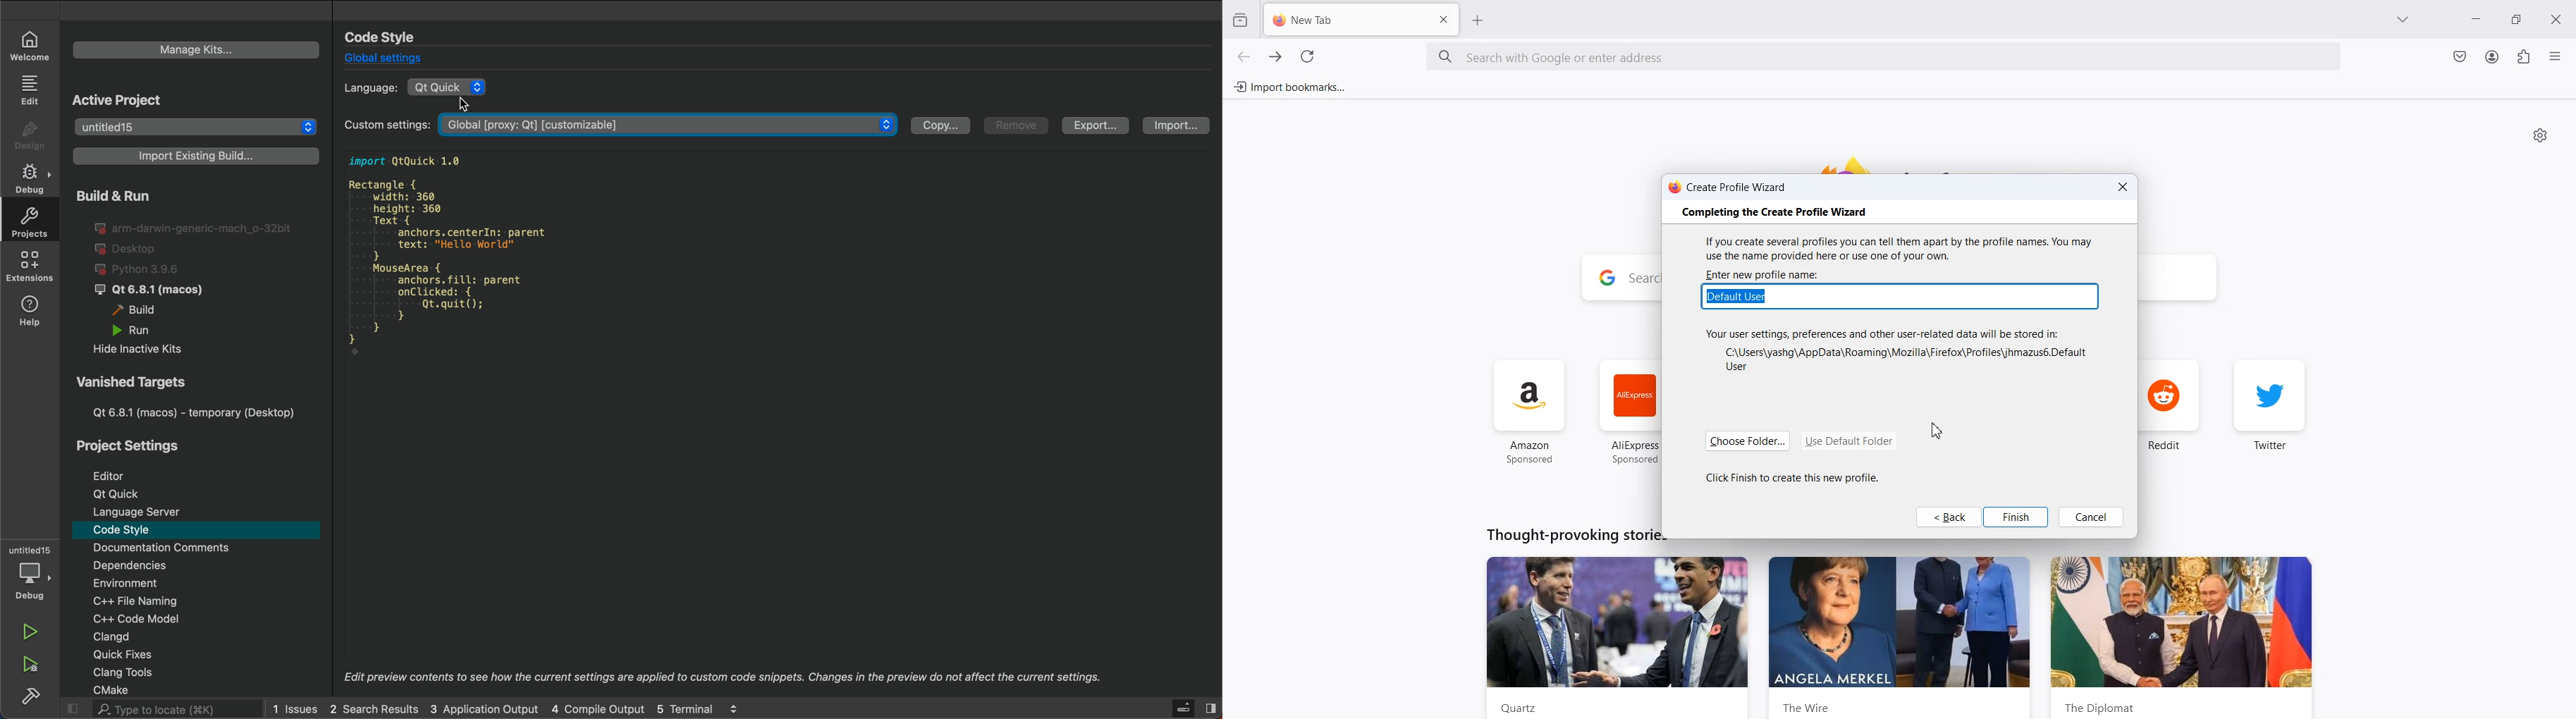 The image size is (2576, 728). What do you see at coordinates (30, 572) in the screenshot?
I see `debugger` at bounding box center [30, 572].